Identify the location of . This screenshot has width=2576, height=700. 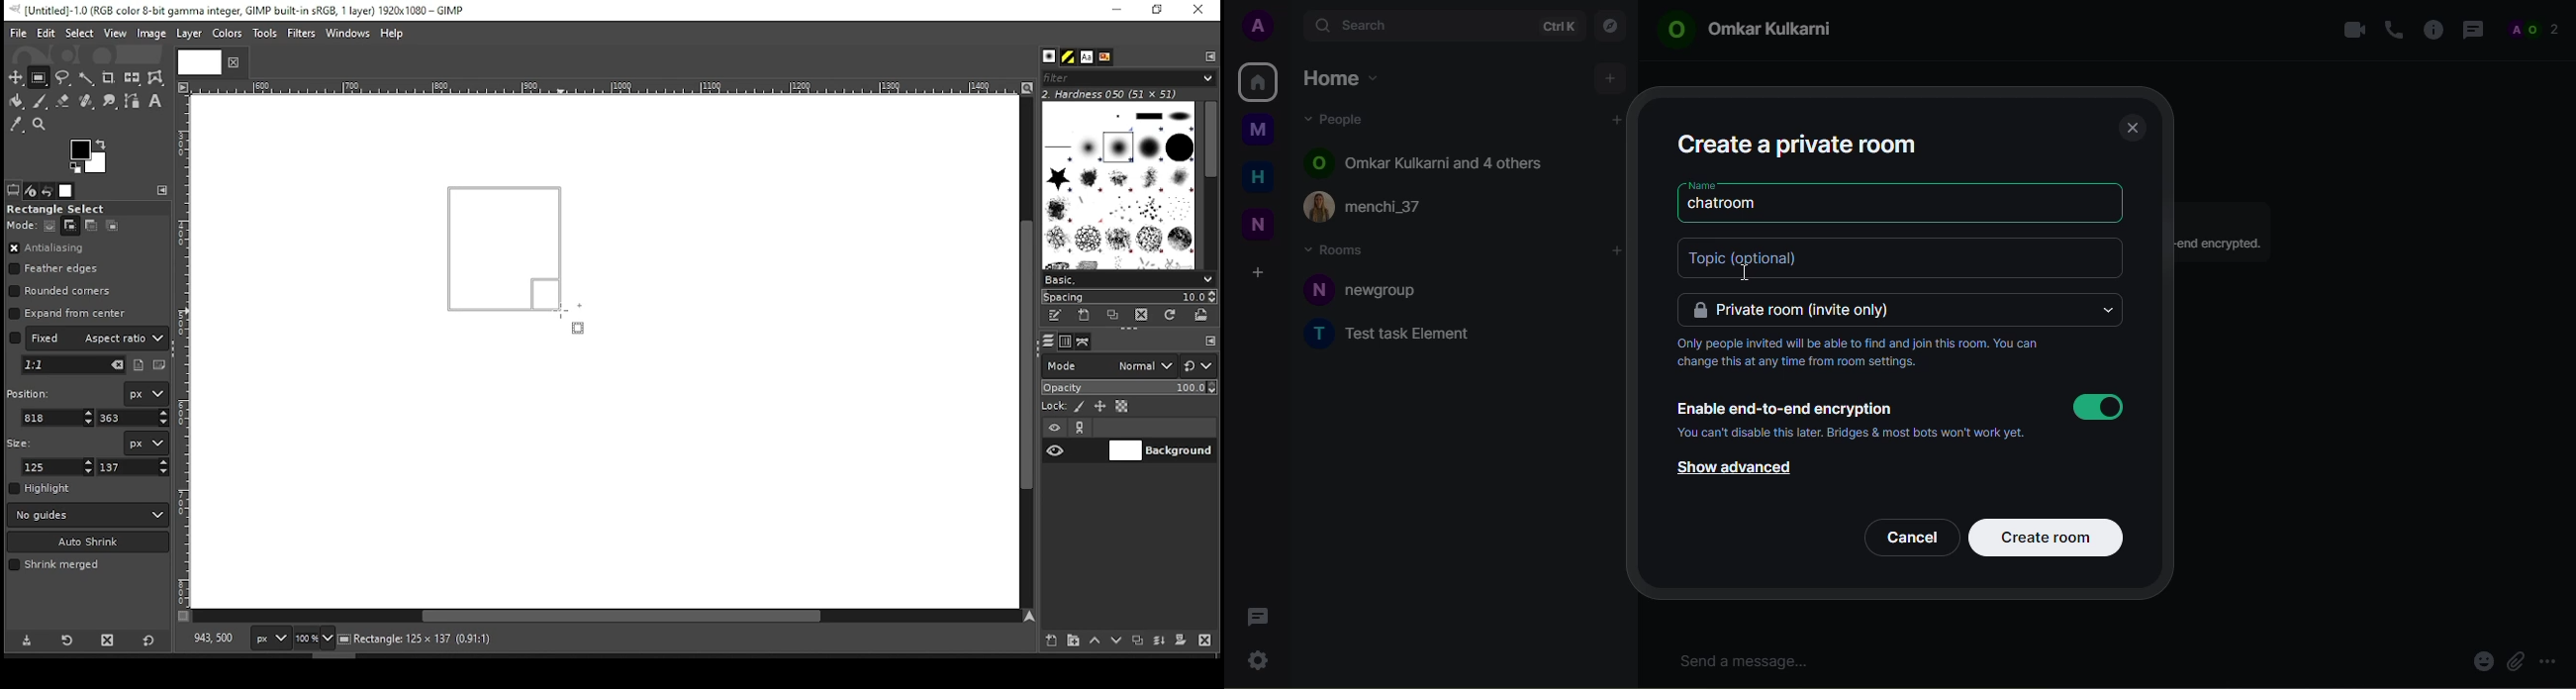
(196, 61).